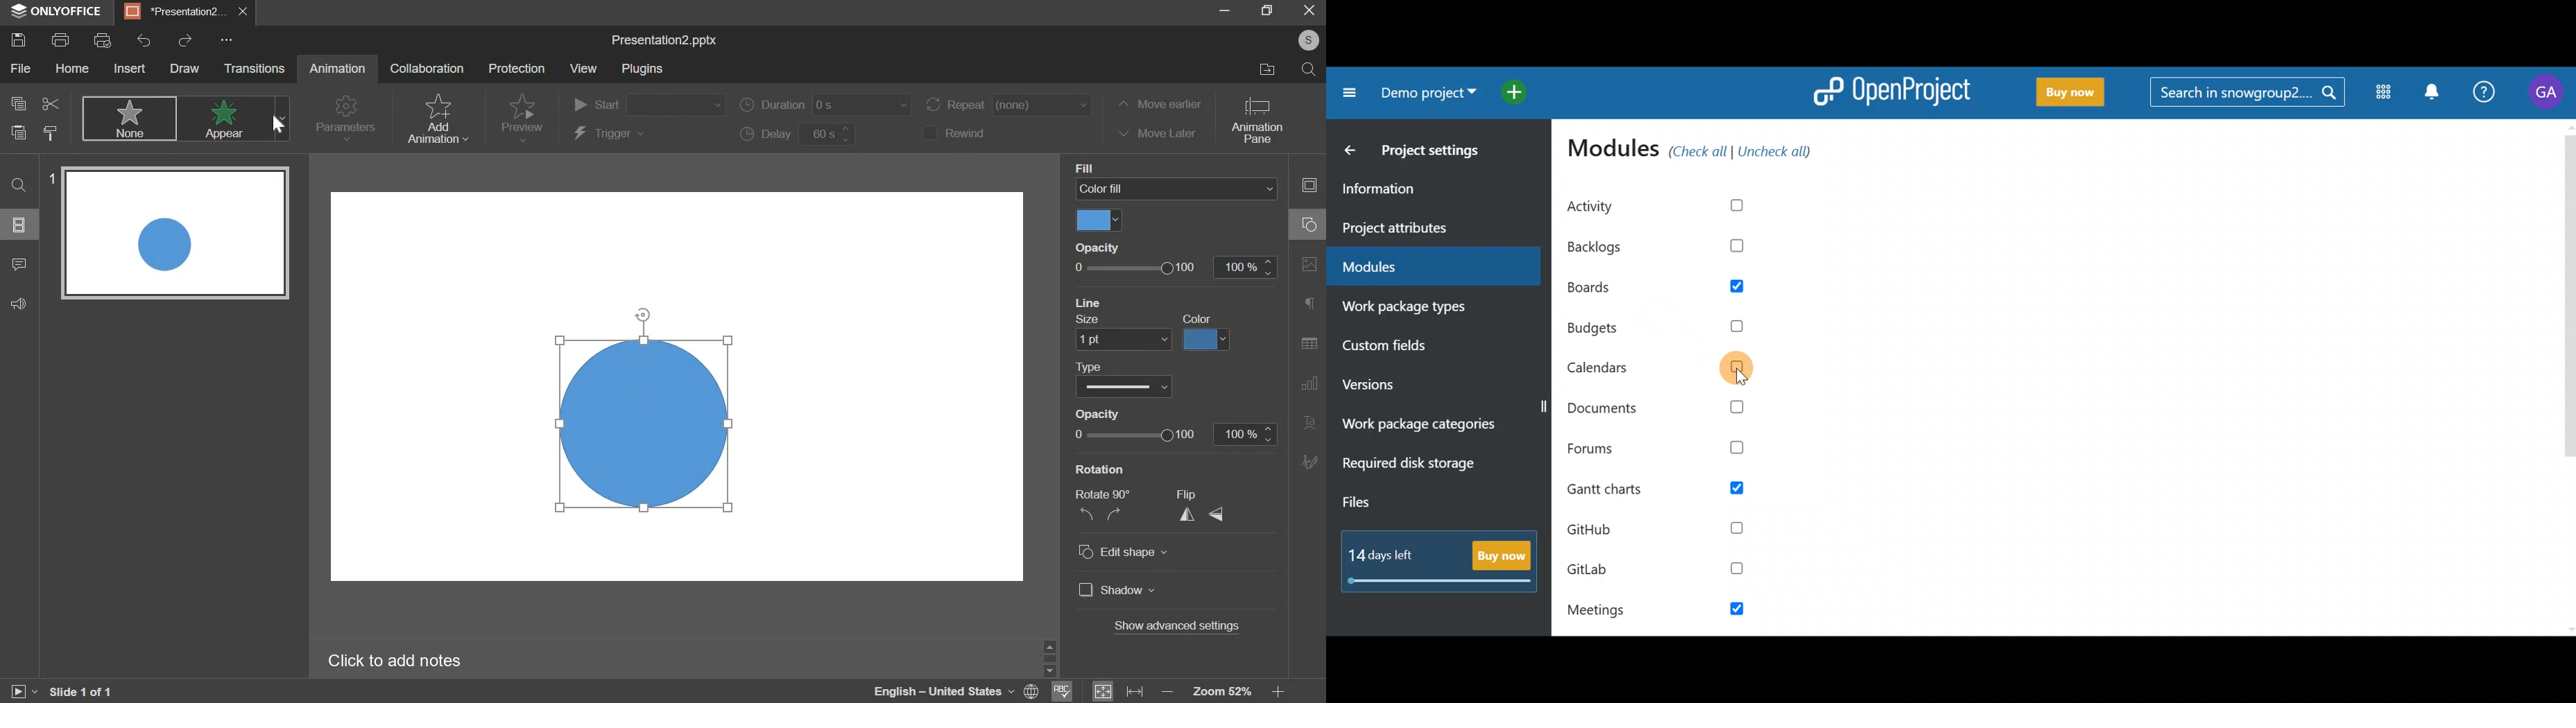  What do you see at coordinates (185, 14) in the screenshot?
I see `presentation` at bounding box center [185, 14].